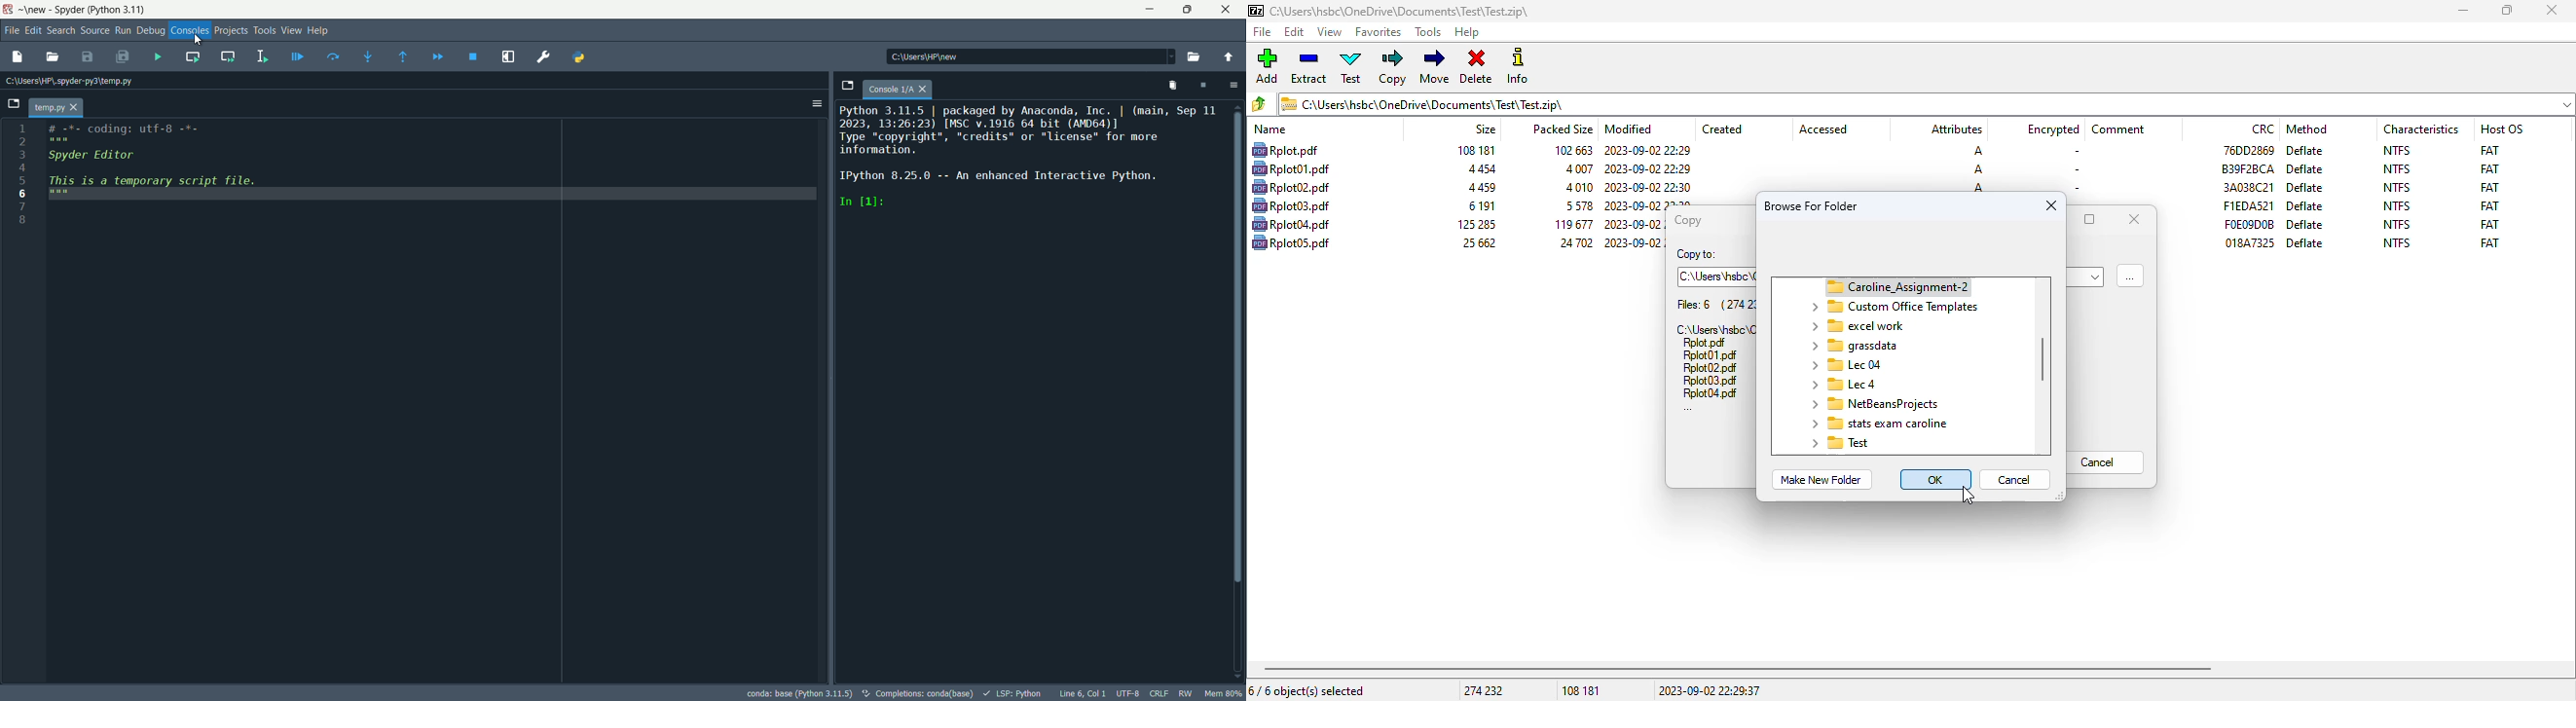  Describe the element at coordinates (1230, 59) in the screenshot. I see `change to parent directory` at that location.